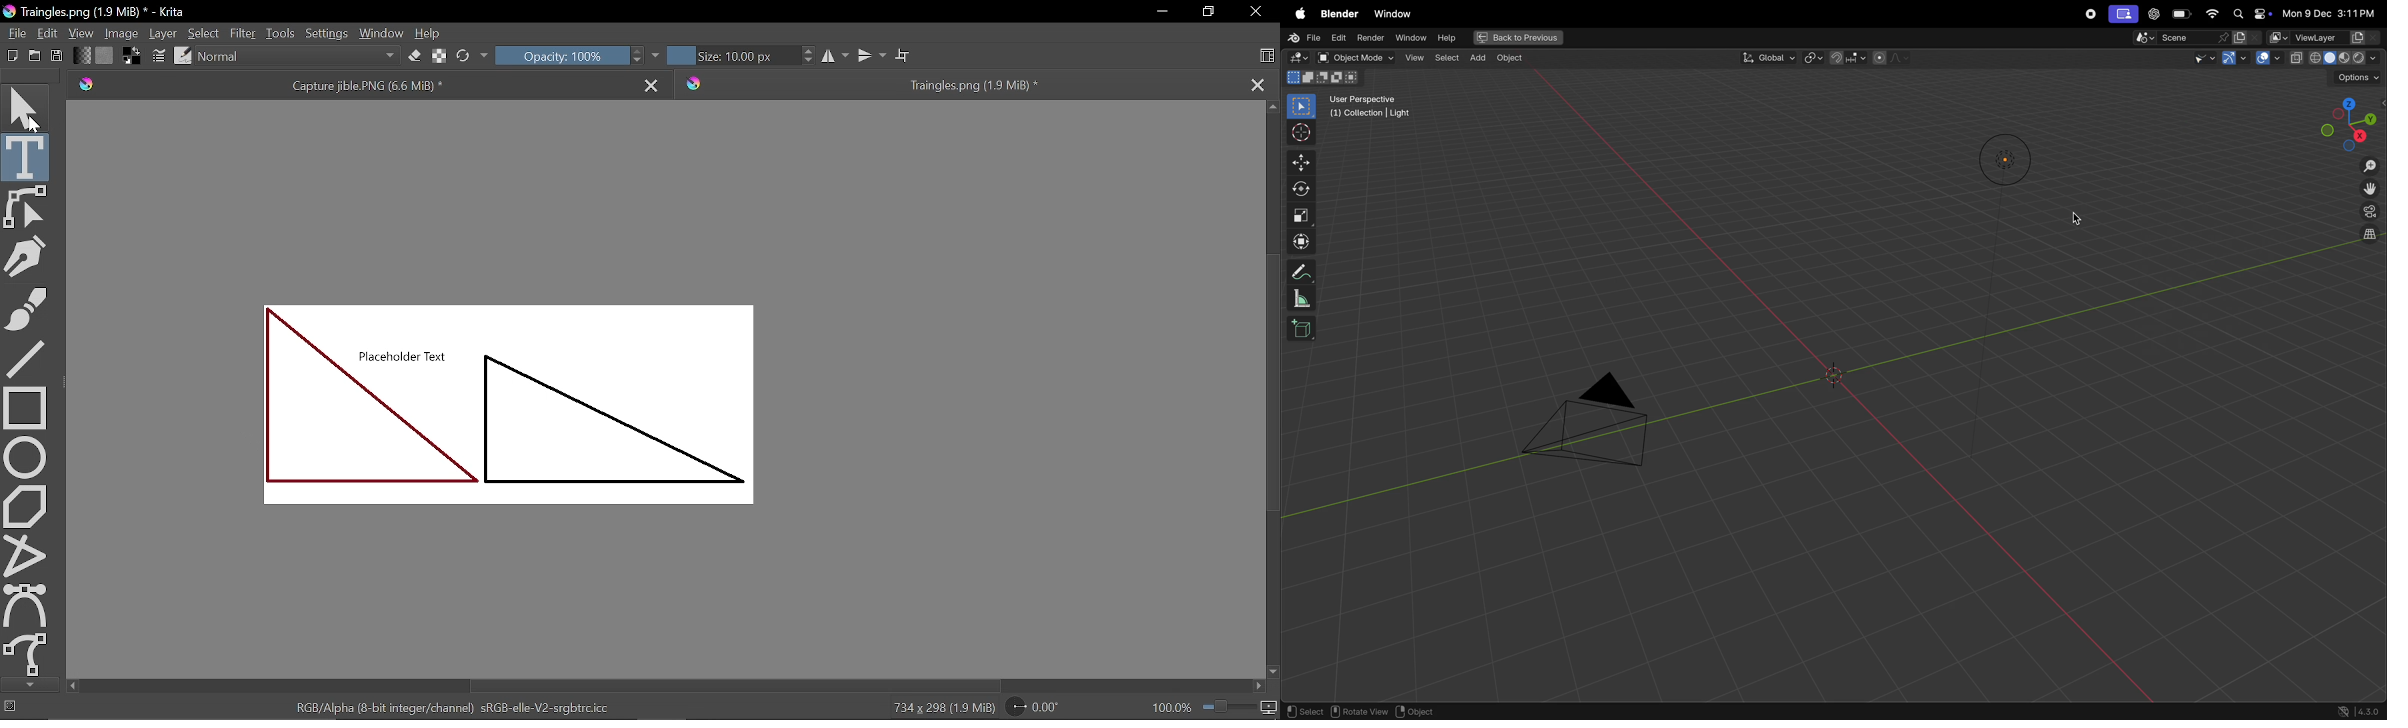 The height and width of the screenshot is (728, 2408). What do you see at coordinates (26, 258) in the screenshot?
I see `Calligraphy` at bounding box center [26, 258].